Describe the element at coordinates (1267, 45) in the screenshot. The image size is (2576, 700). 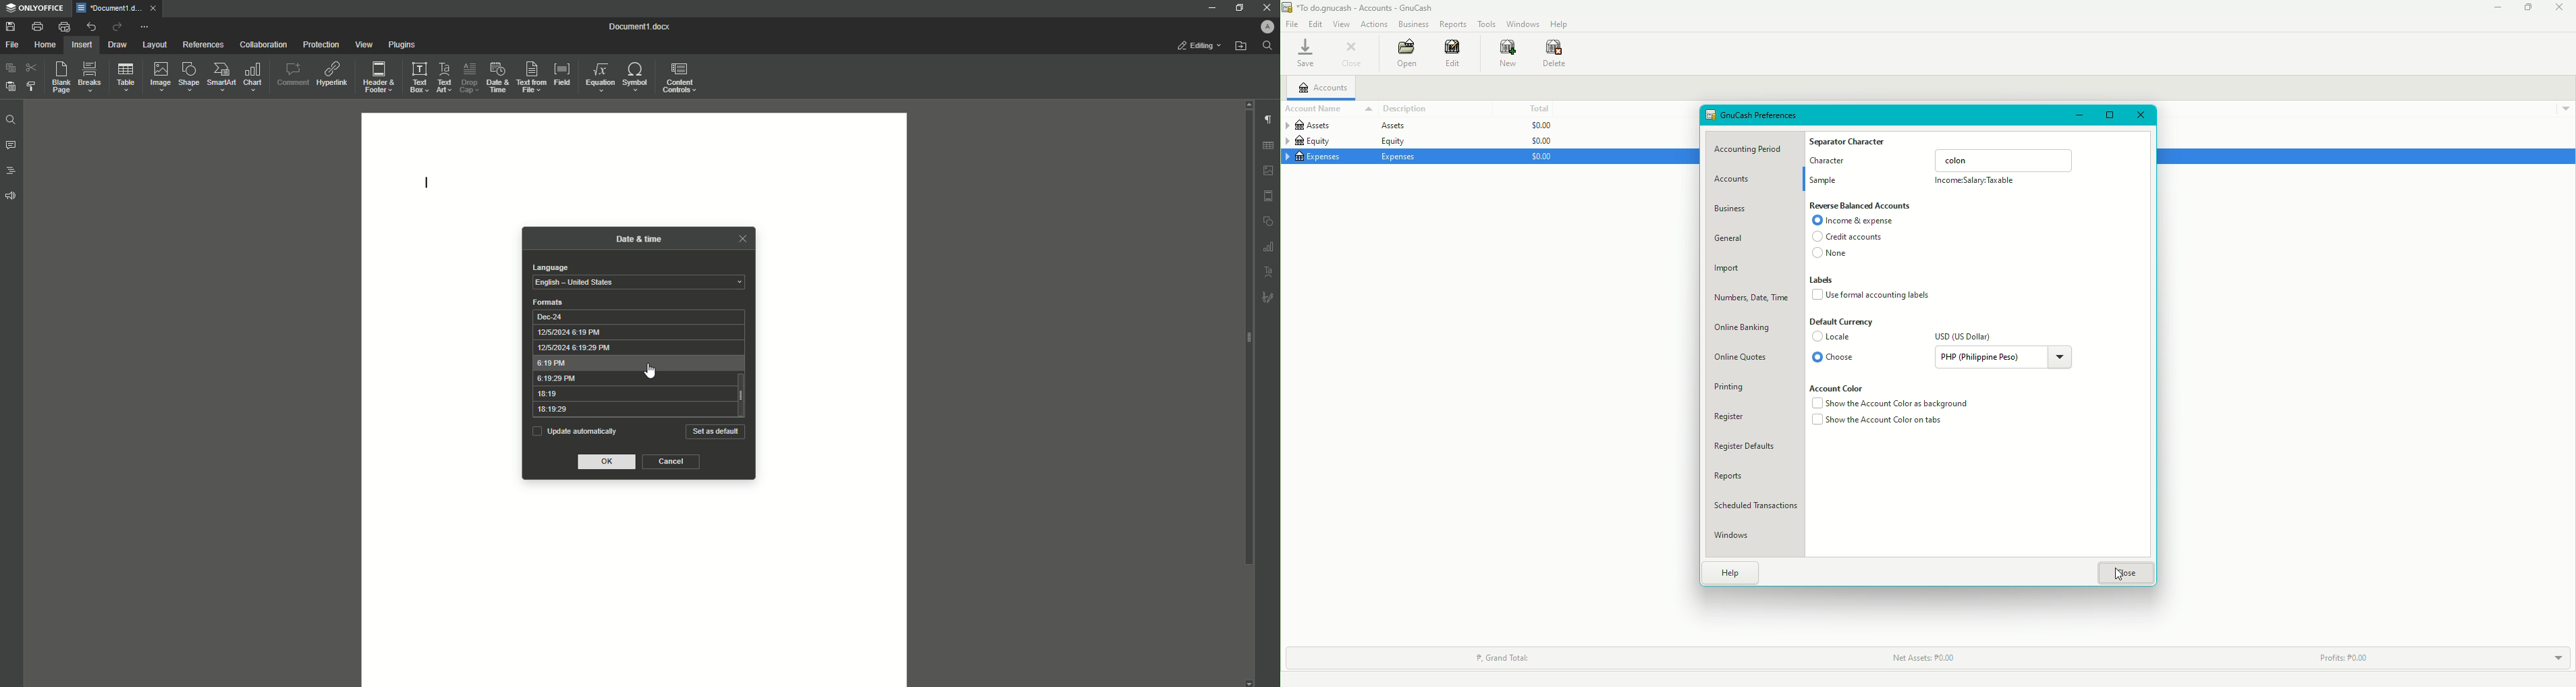
I see `Find` at that location.